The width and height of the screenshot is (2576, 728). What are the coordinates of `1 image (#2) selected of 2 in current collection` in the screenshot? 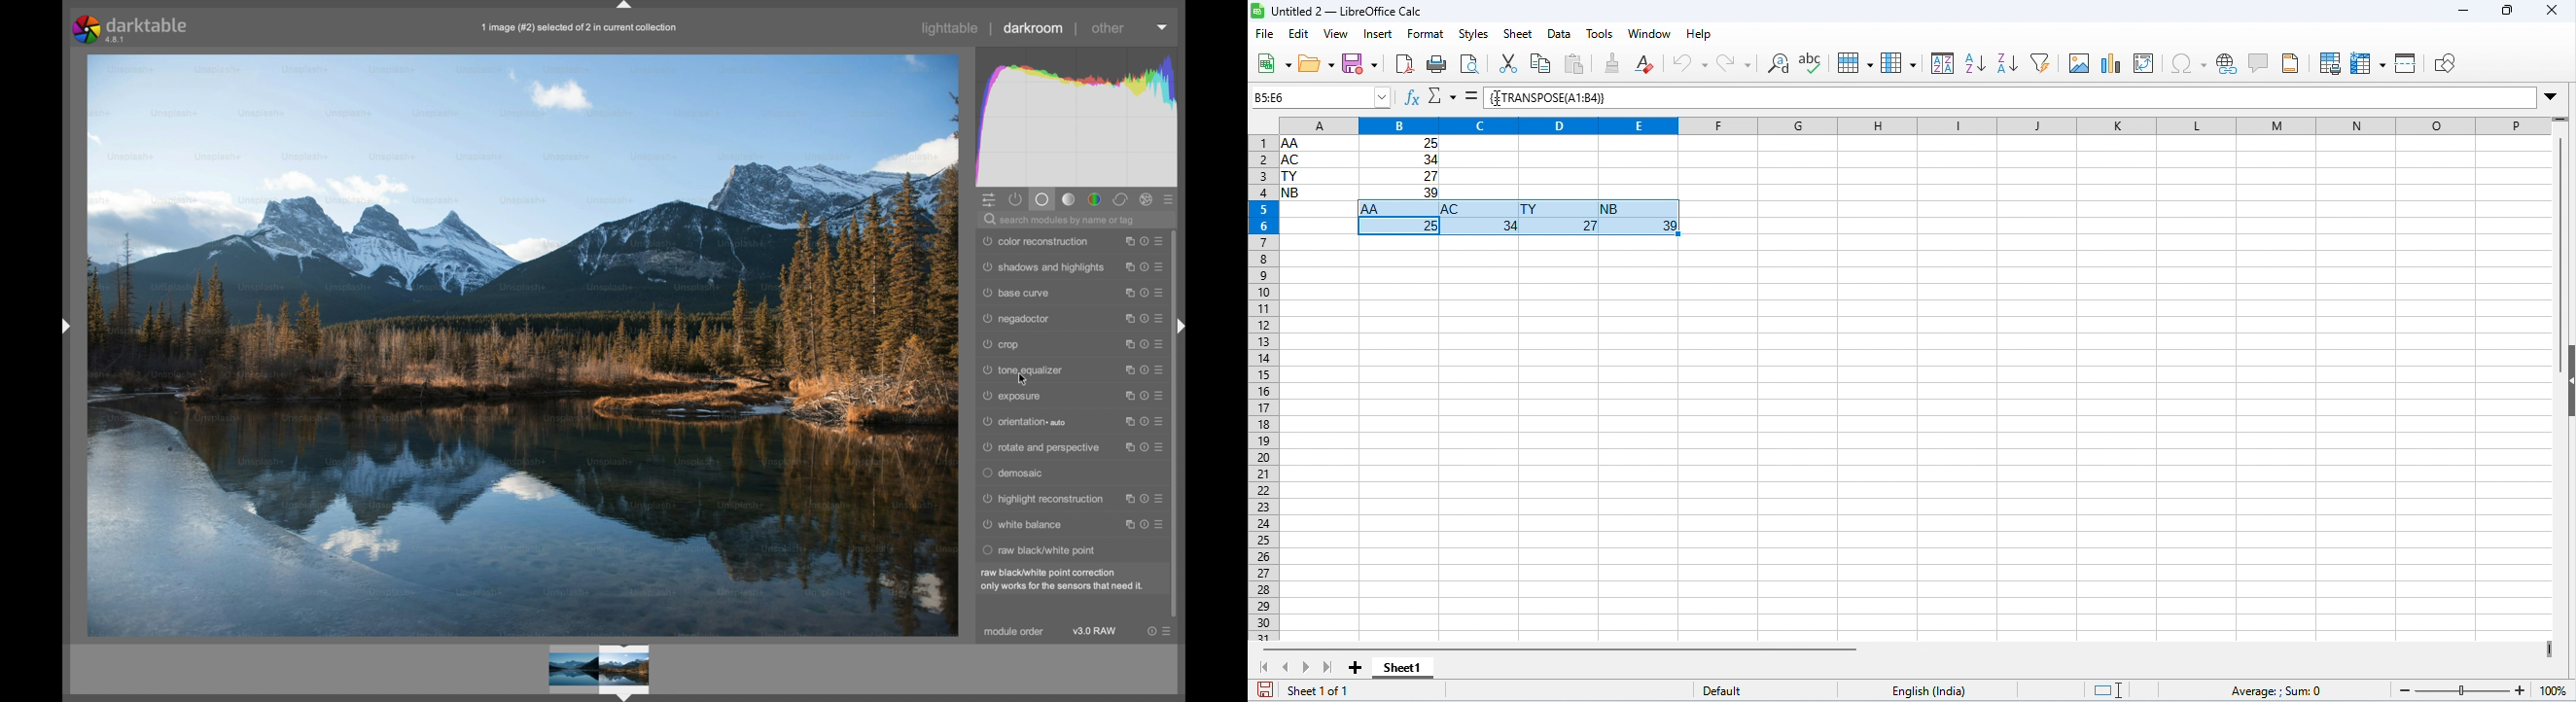 It's located at (594, 31).